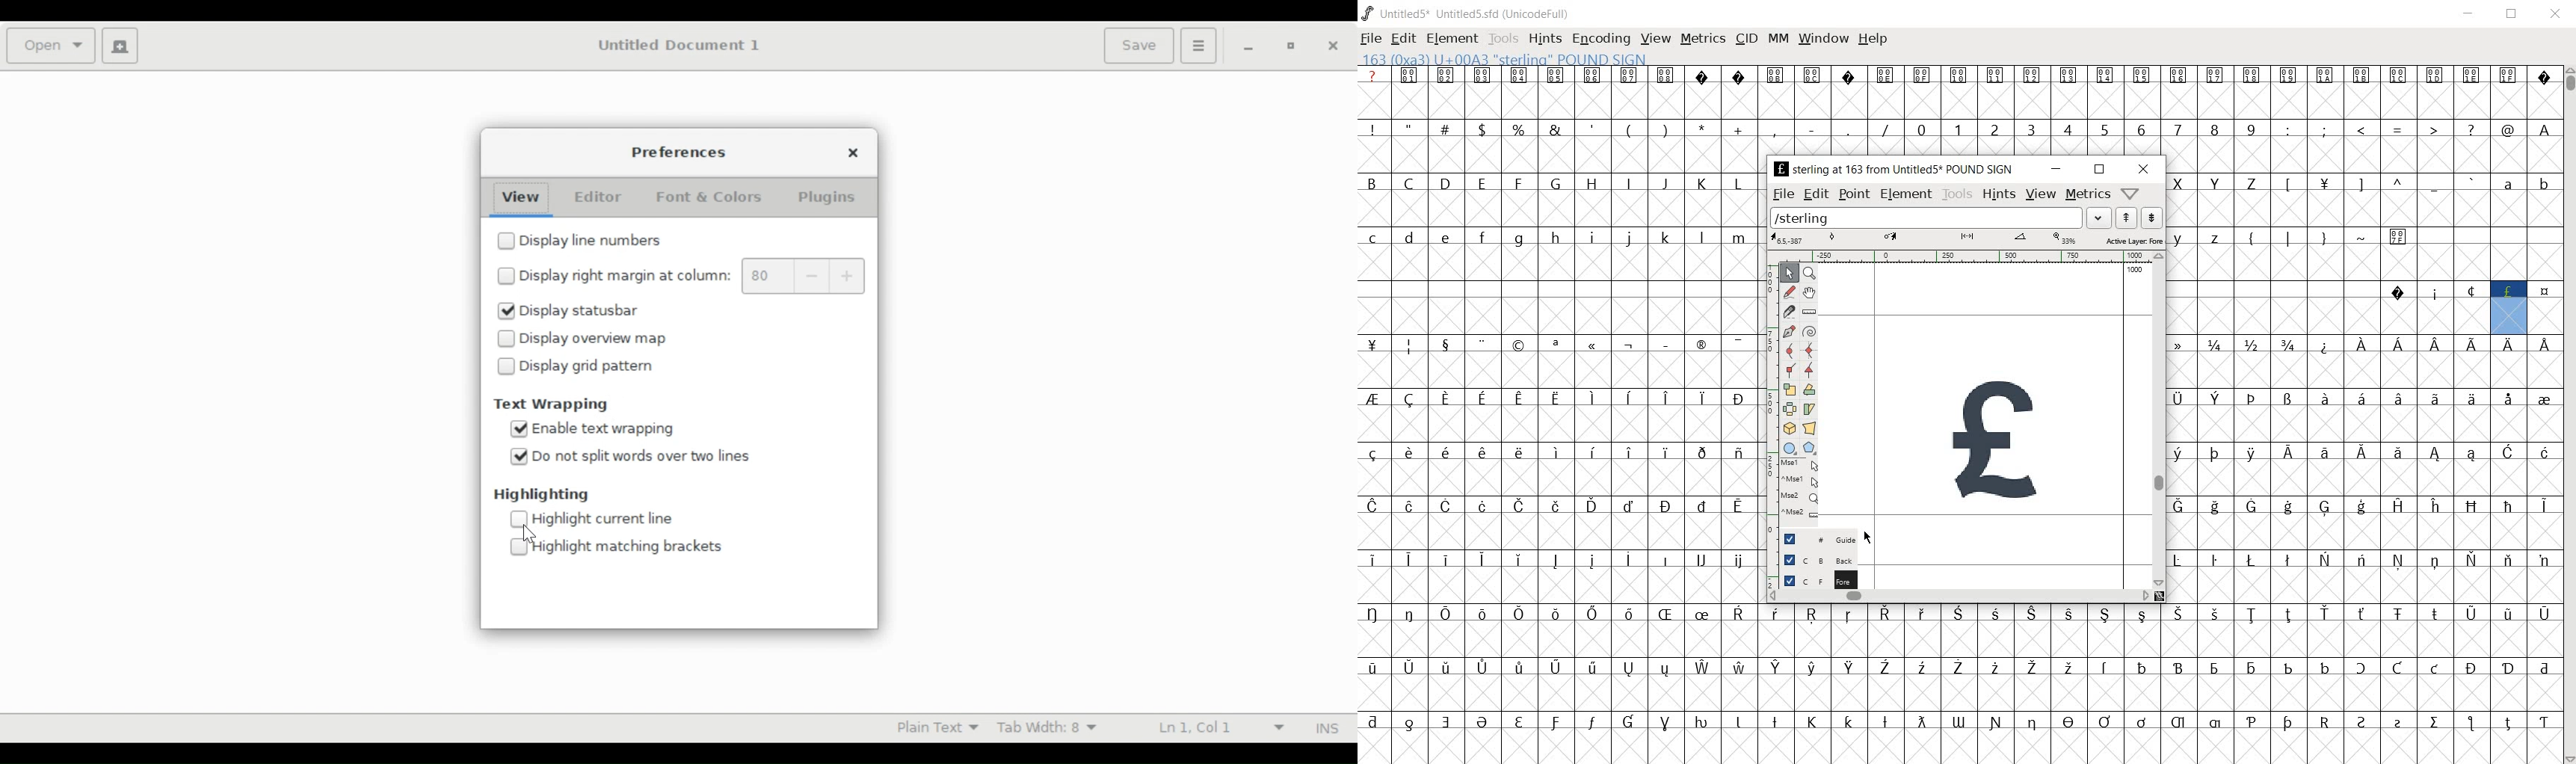 Image resolution: width=2576 pixels, height=784 pixels. Describe the element at coordinates (2542, 559) in the screenshot. I see `Symbol` at that location.